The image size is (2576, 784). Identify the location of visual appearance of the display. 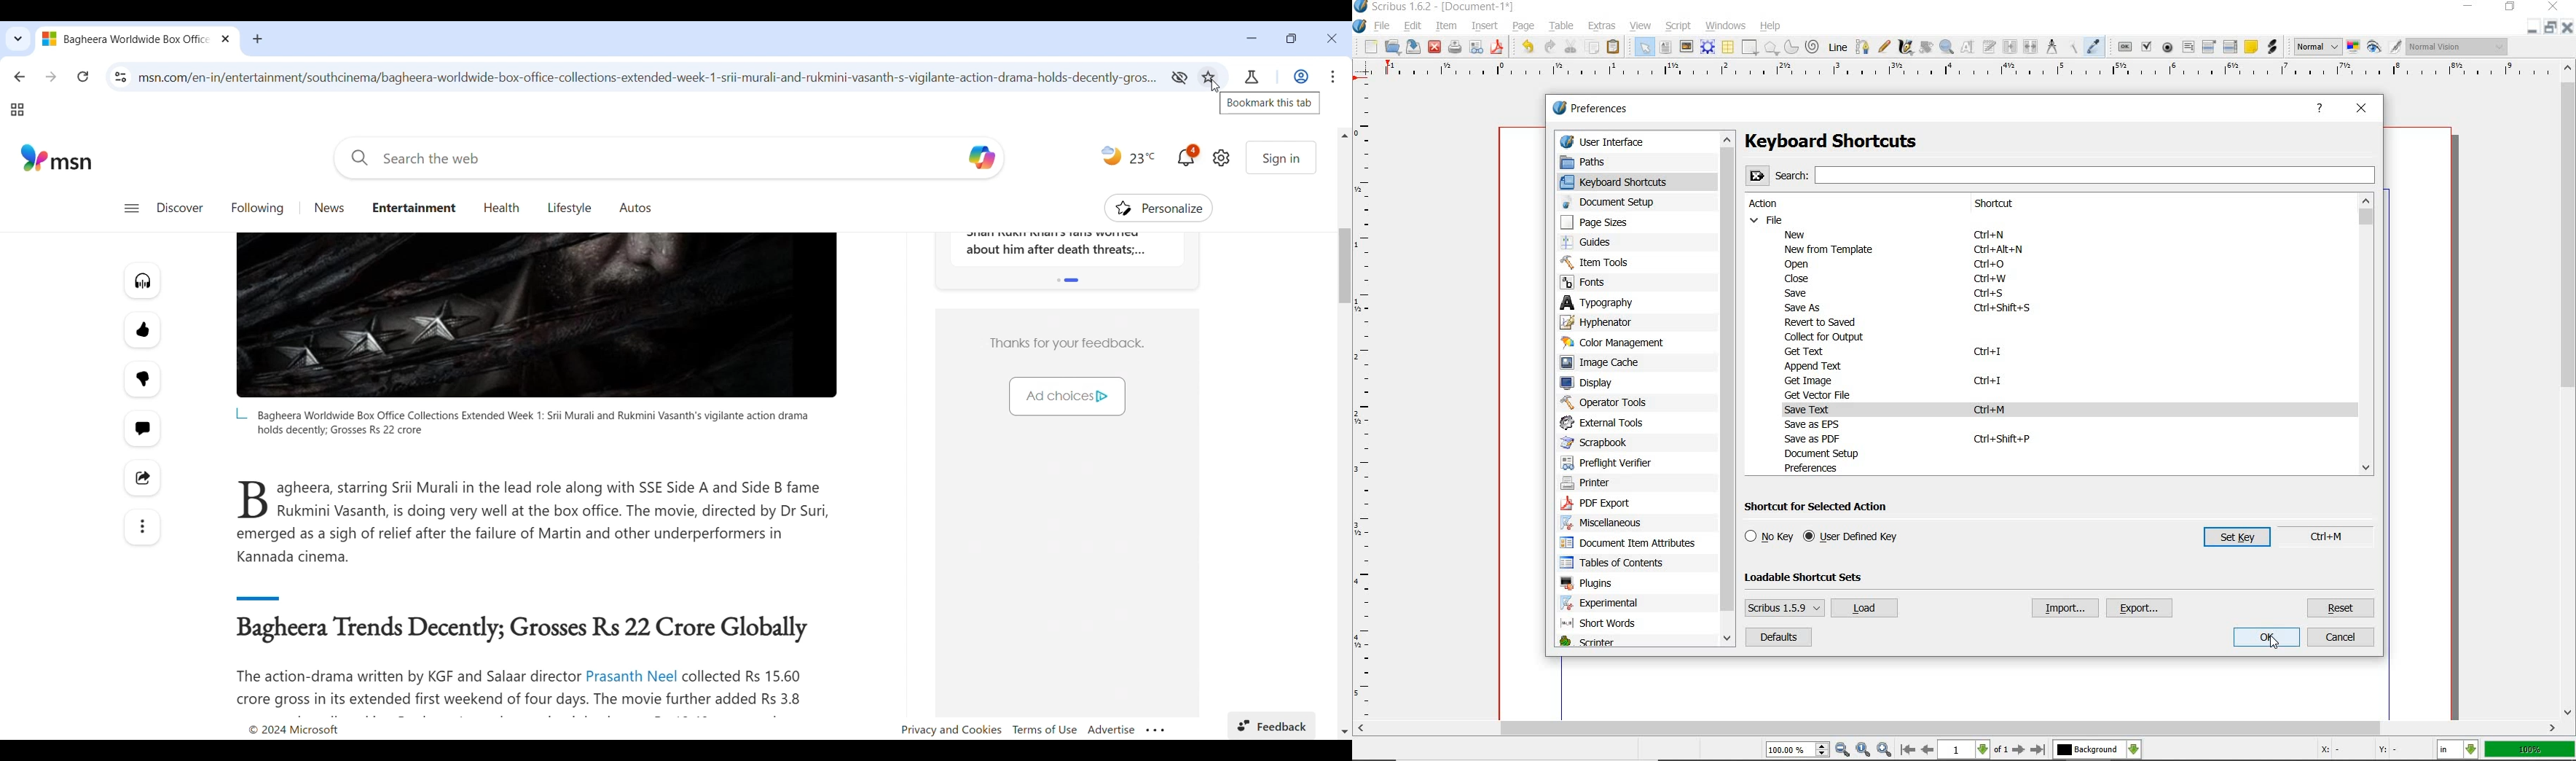
(2458, 46).